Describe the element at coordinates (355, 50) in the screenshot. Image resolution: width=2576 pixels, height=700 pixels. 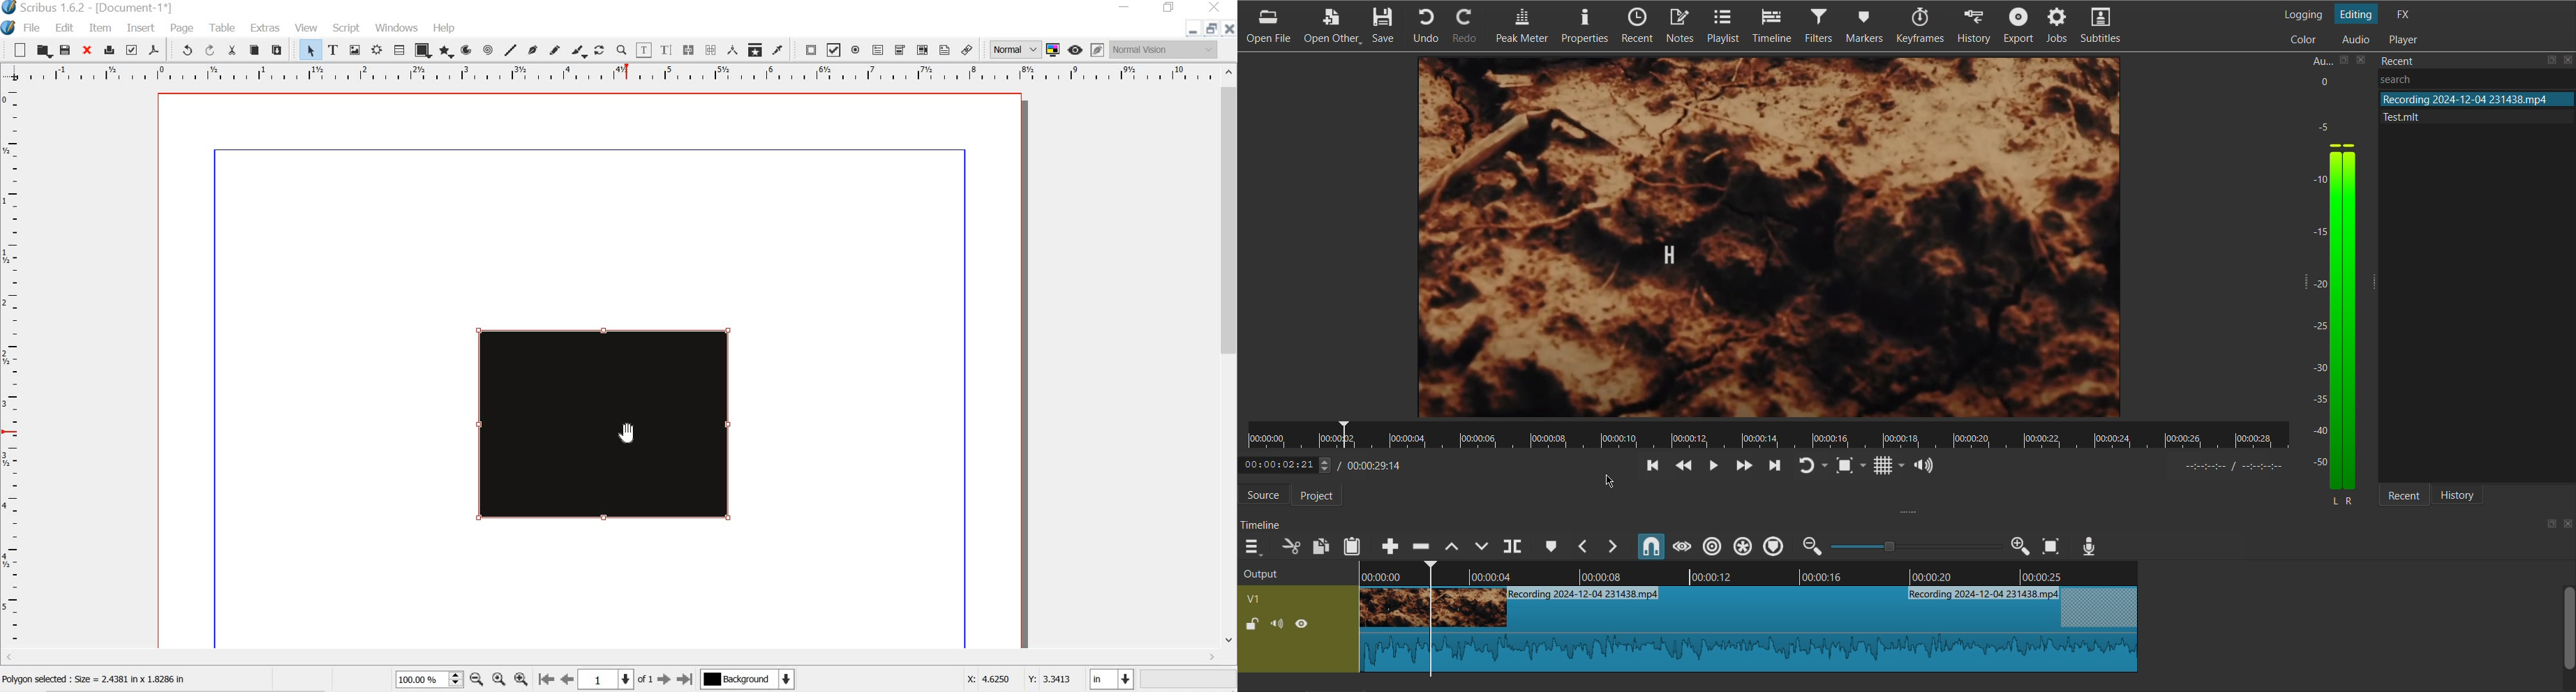
I see `image frame` at that location.